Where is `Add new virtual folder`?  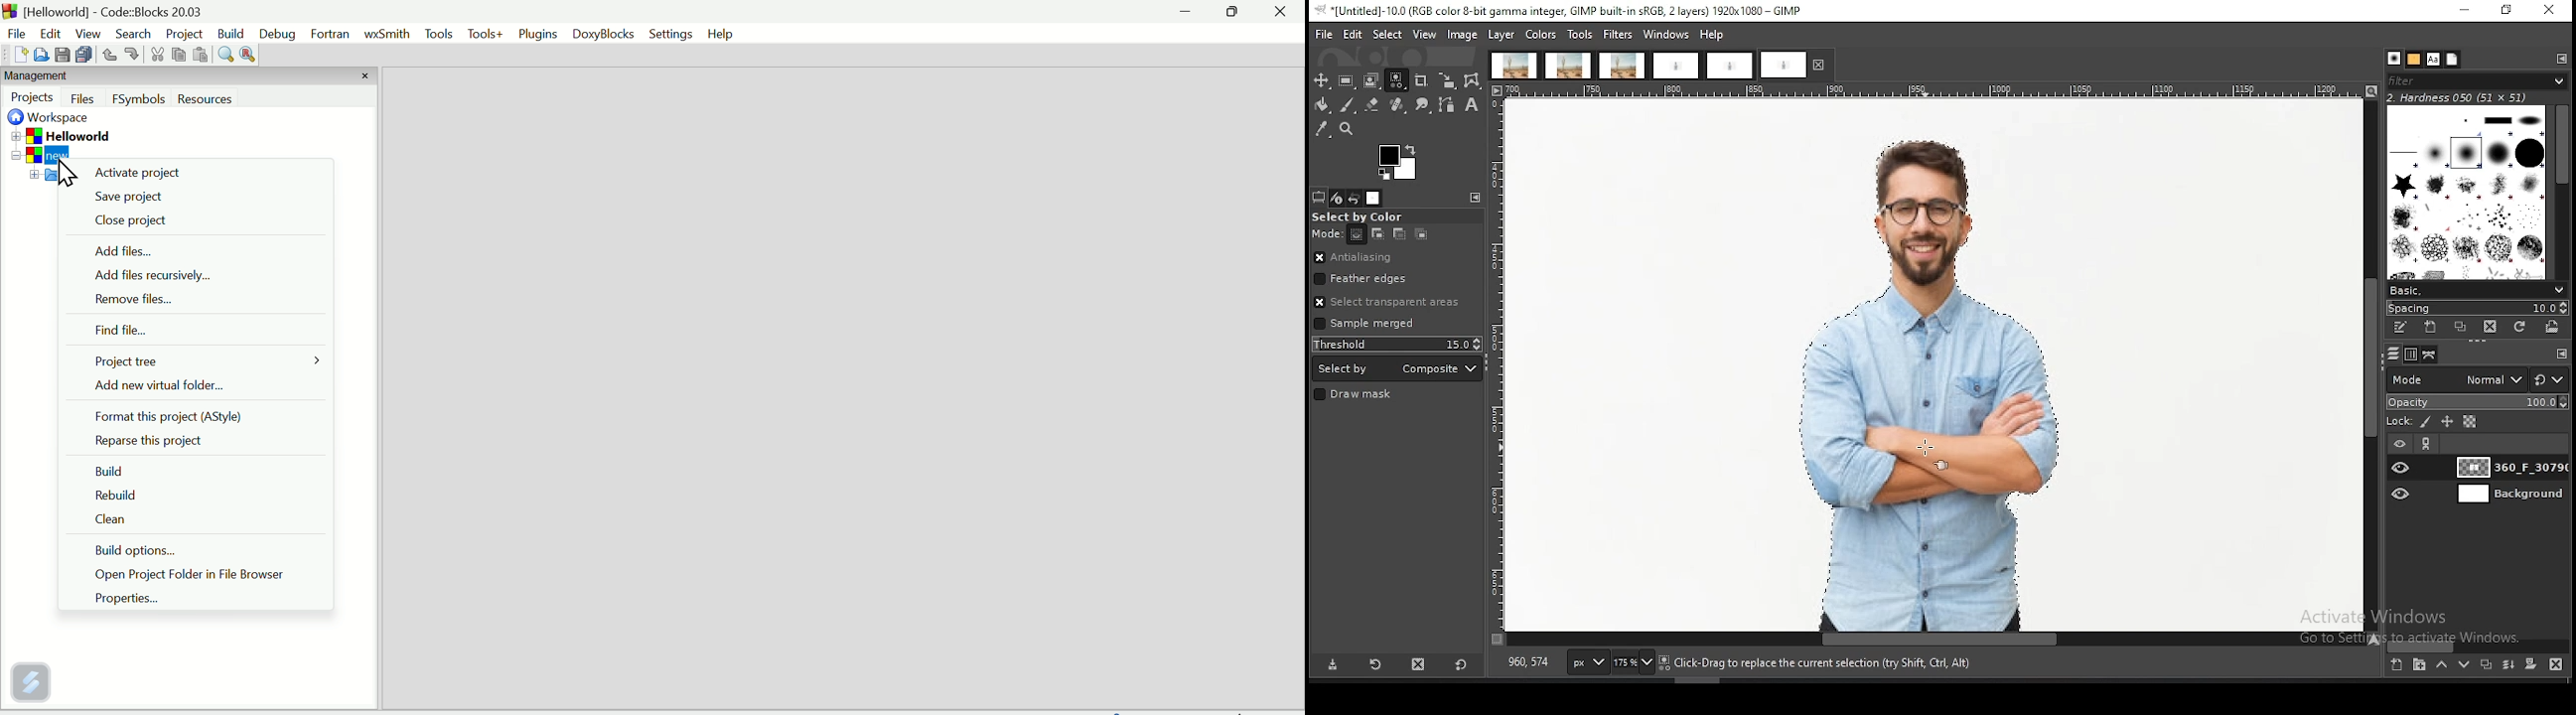
Add new virtual folder is located at coordinates (188, 387).